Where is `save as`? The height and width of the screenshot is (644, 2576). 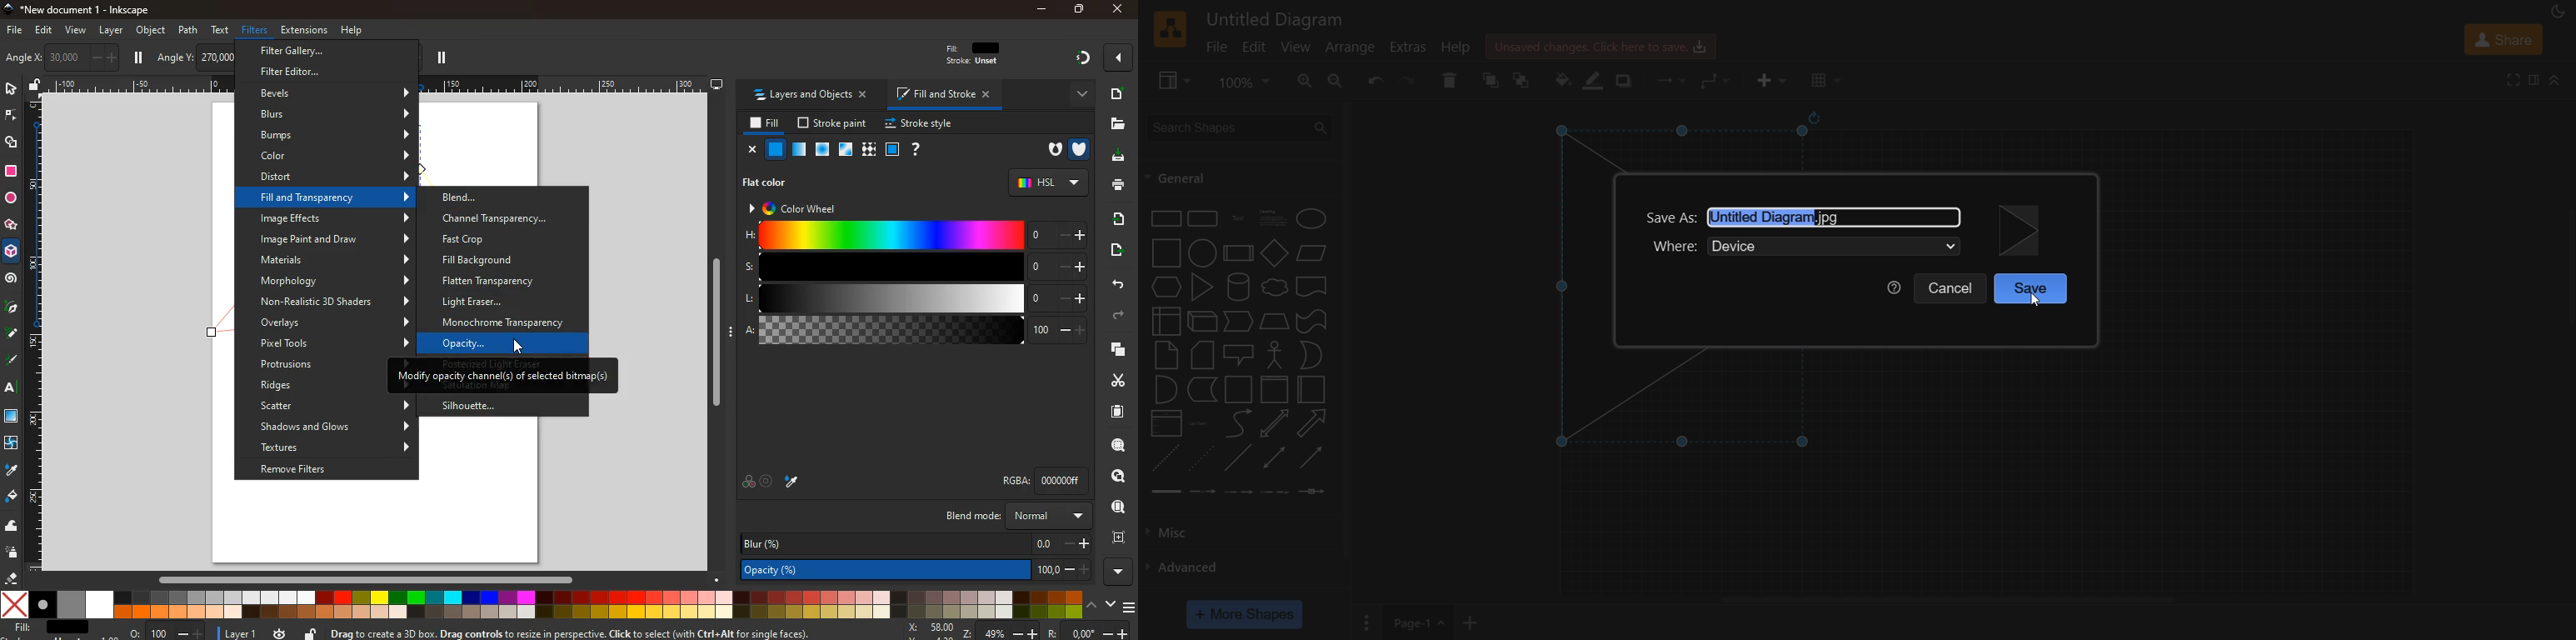 save as is located at coordinates (1809, 213).